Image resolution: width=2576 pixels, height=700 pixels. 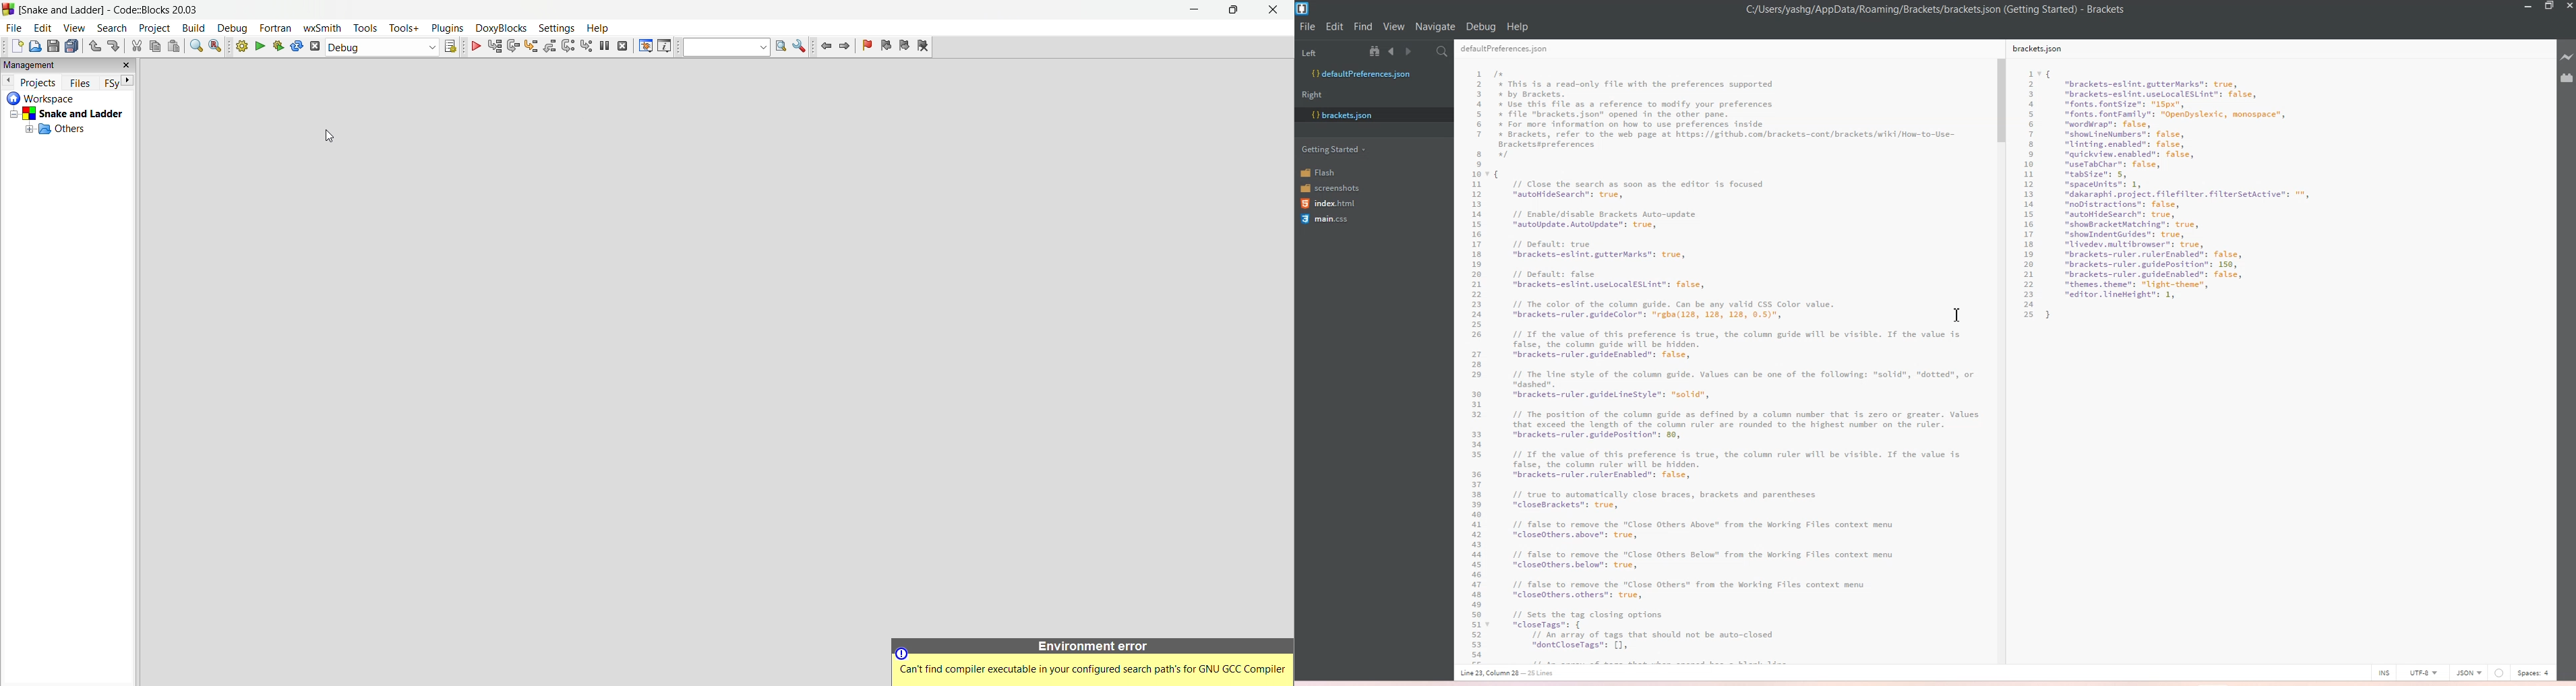 What do you see at coordinates (176, 46) in the screenshot?
I see `paste` at bounding box center [176, 46].